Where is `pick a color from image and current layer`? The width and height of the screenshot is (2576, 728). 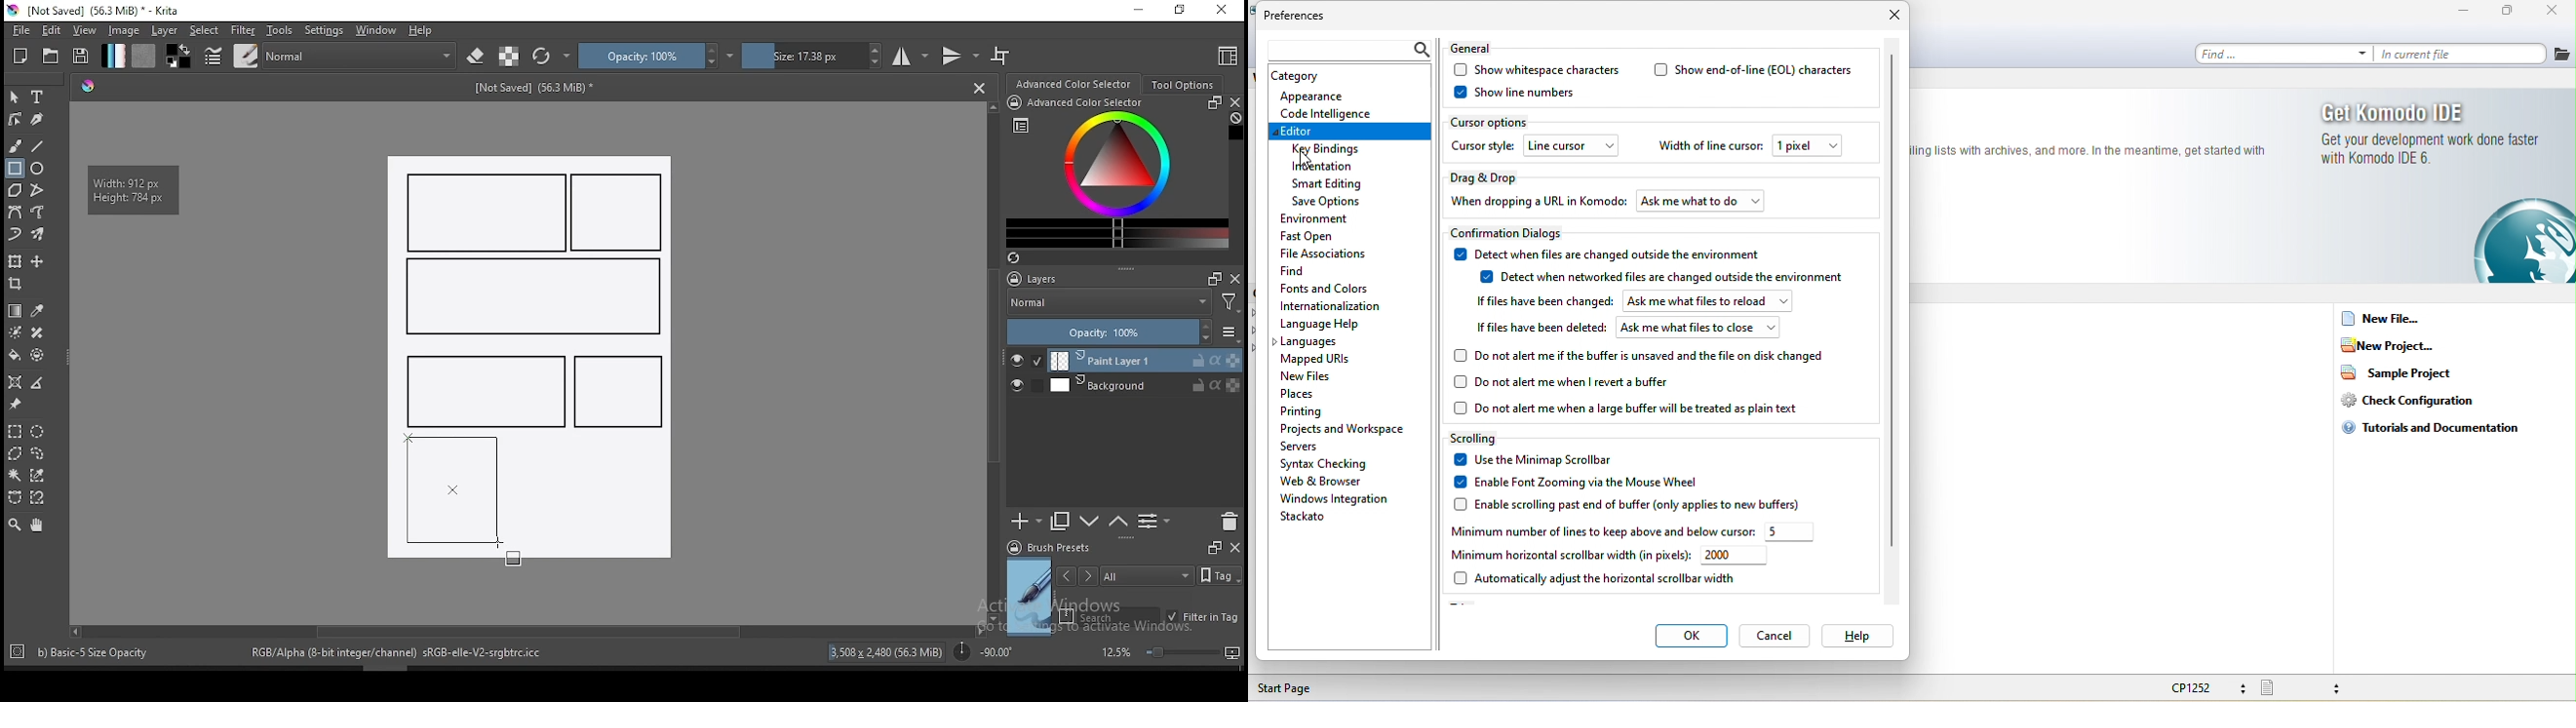
pick a color from image and current layer is located at coordinates (38, 311).